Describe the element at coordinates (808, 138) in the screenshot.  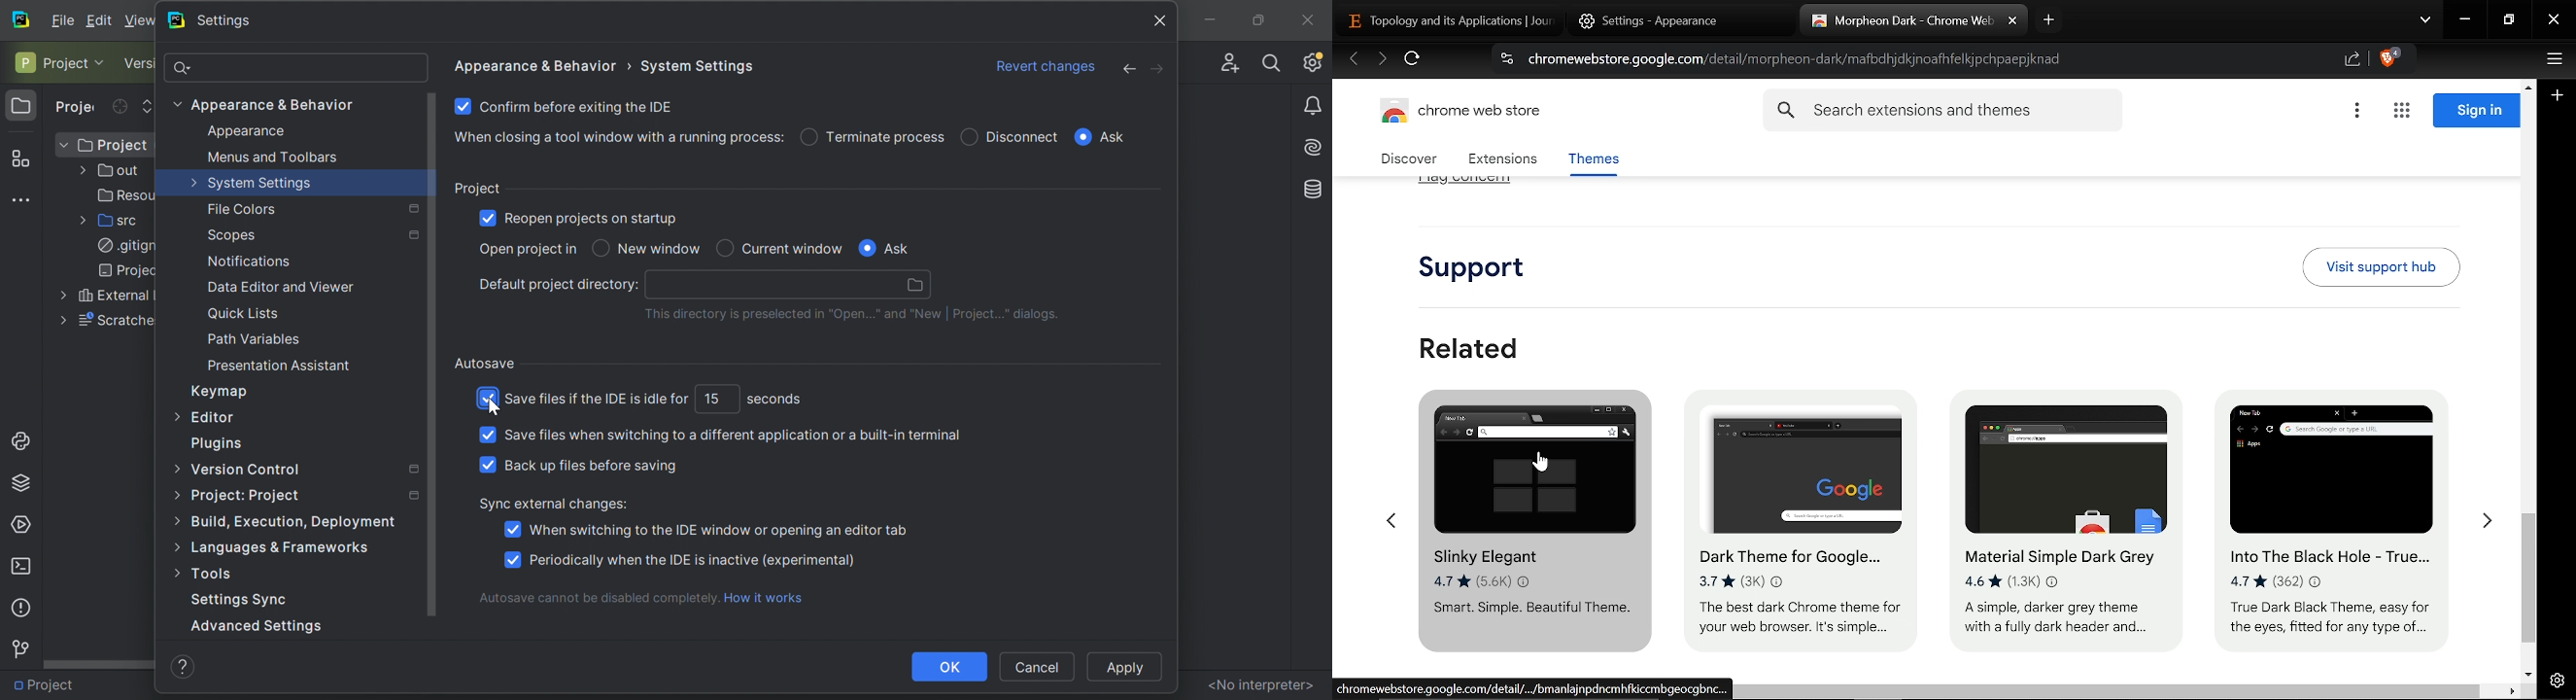
I see `Checkbox` at that location.